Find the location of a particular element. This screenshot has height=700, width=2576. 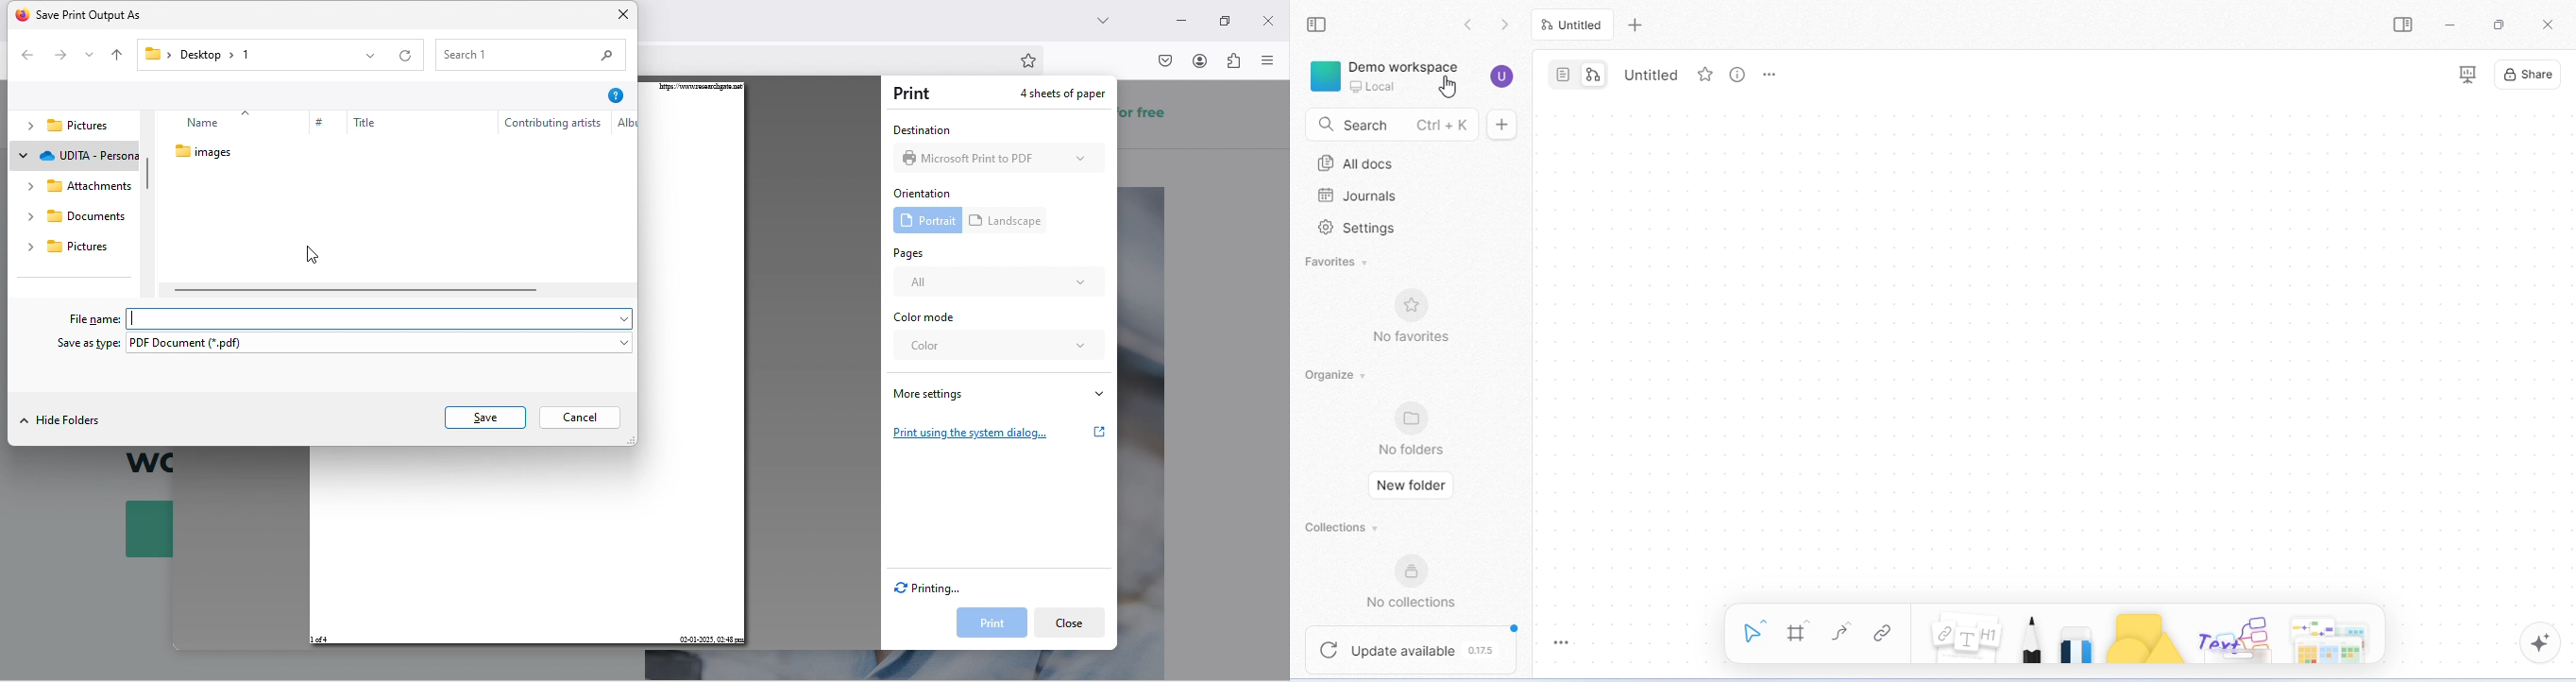

all is located at coordinates (999, 283).